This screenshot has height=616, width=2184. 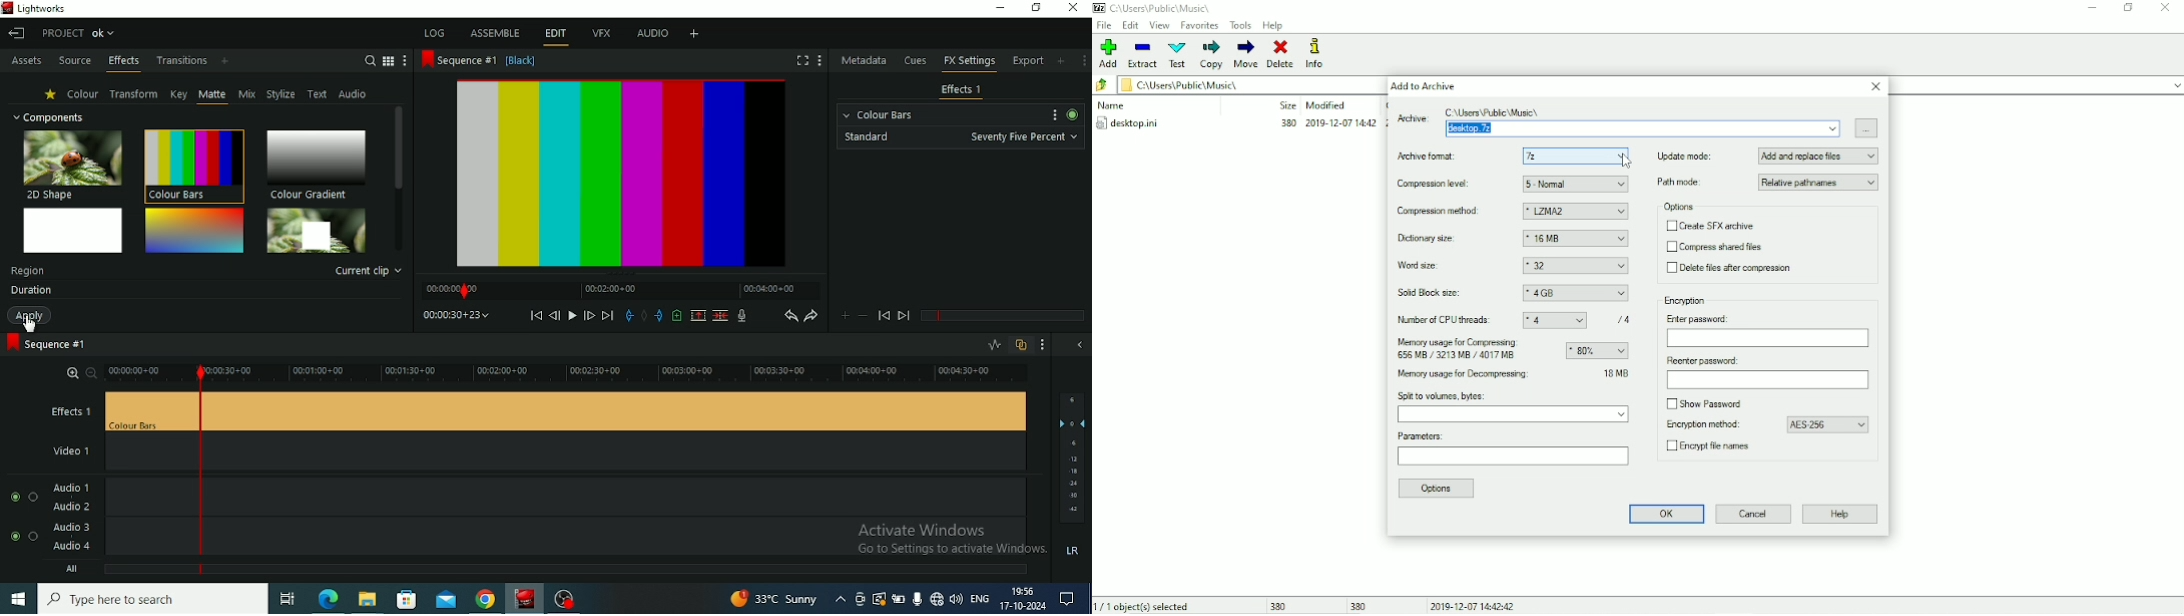 What do you see at coordinates (1327, 105) in the screenshot?
I see `Modified` at bounding box center [1327, 105].